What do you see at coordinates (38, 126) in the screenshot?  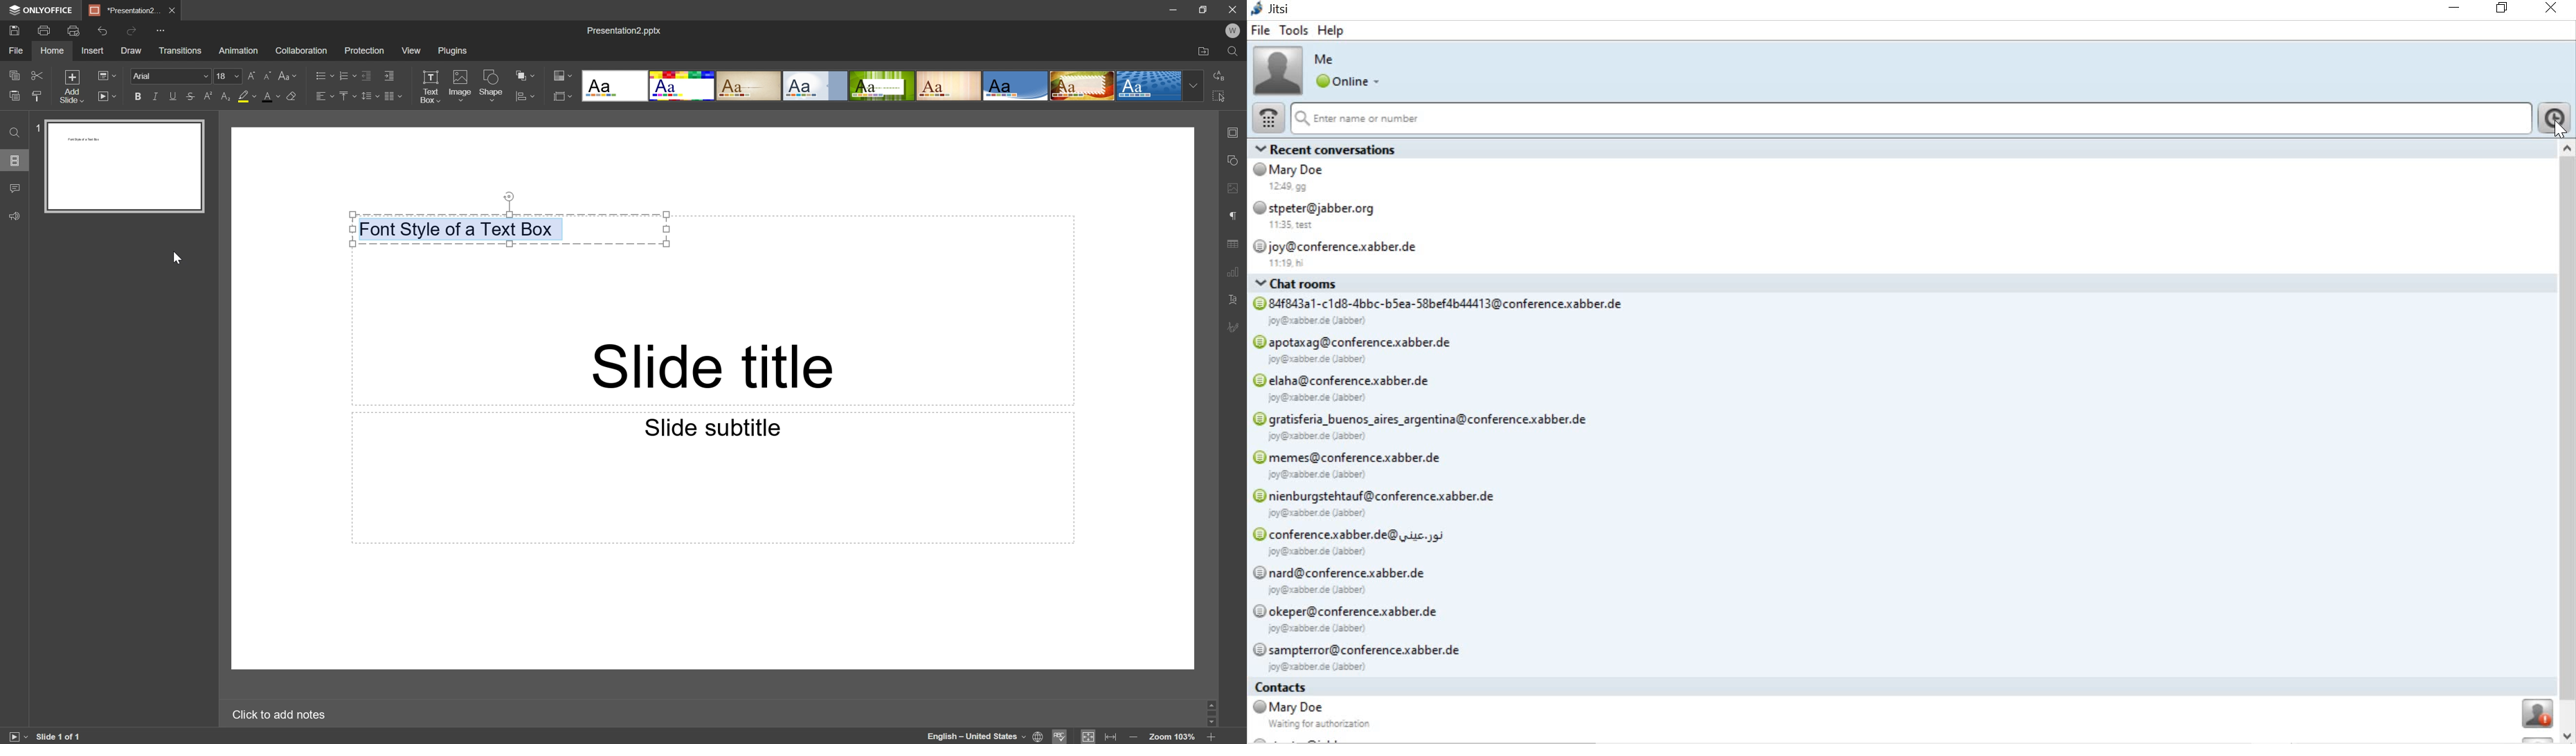 I see `1` at bounding box center [38, 126].